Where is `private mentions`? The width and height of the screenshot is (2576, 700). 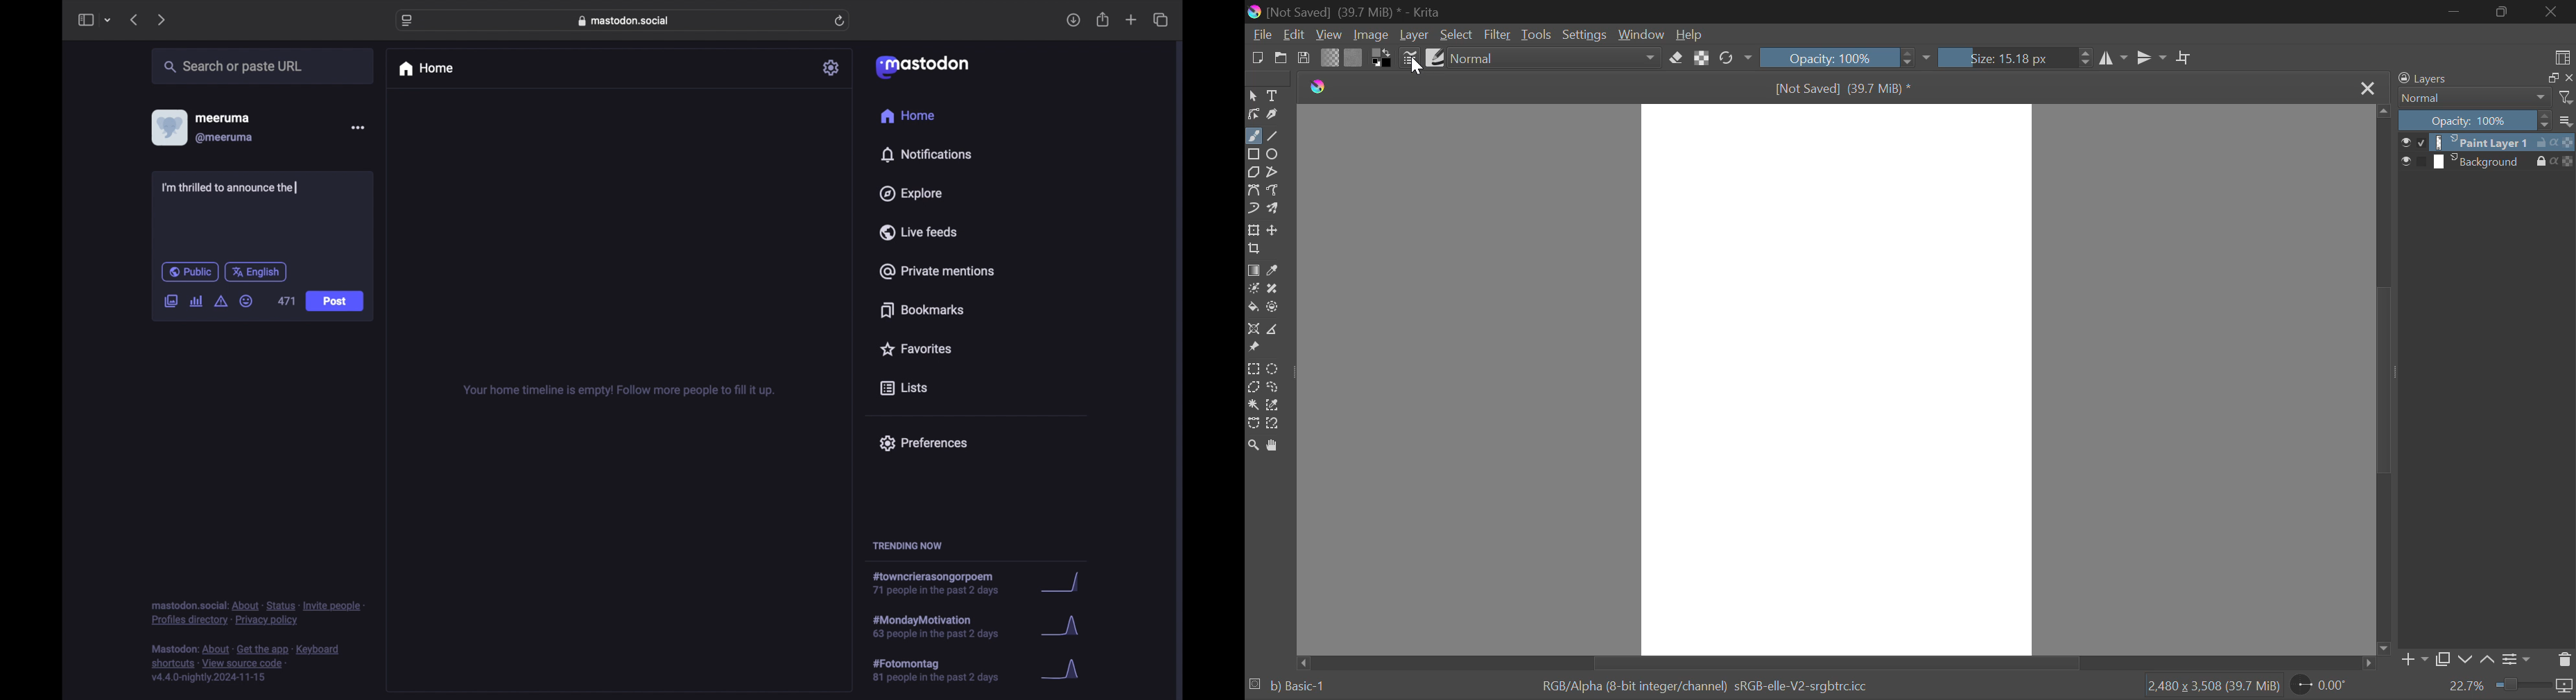
private mentions is located at coordinates (936, 271).